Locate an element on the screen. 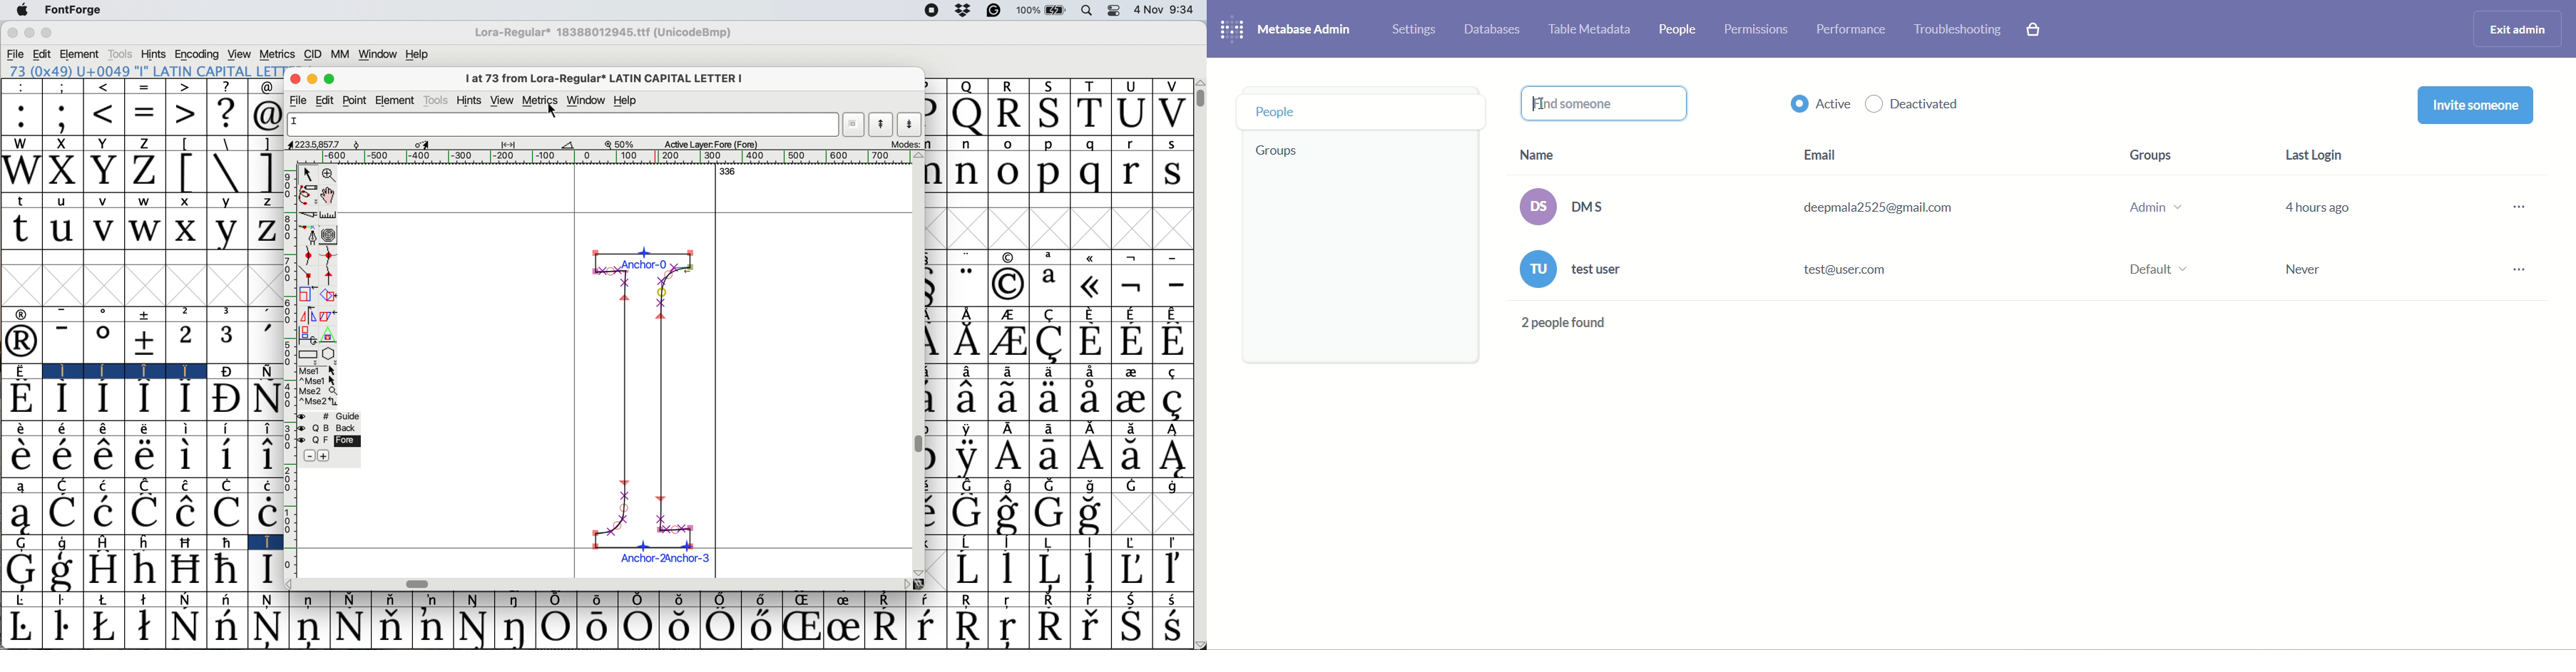  Symbol is located at coordinates (1055, 543).